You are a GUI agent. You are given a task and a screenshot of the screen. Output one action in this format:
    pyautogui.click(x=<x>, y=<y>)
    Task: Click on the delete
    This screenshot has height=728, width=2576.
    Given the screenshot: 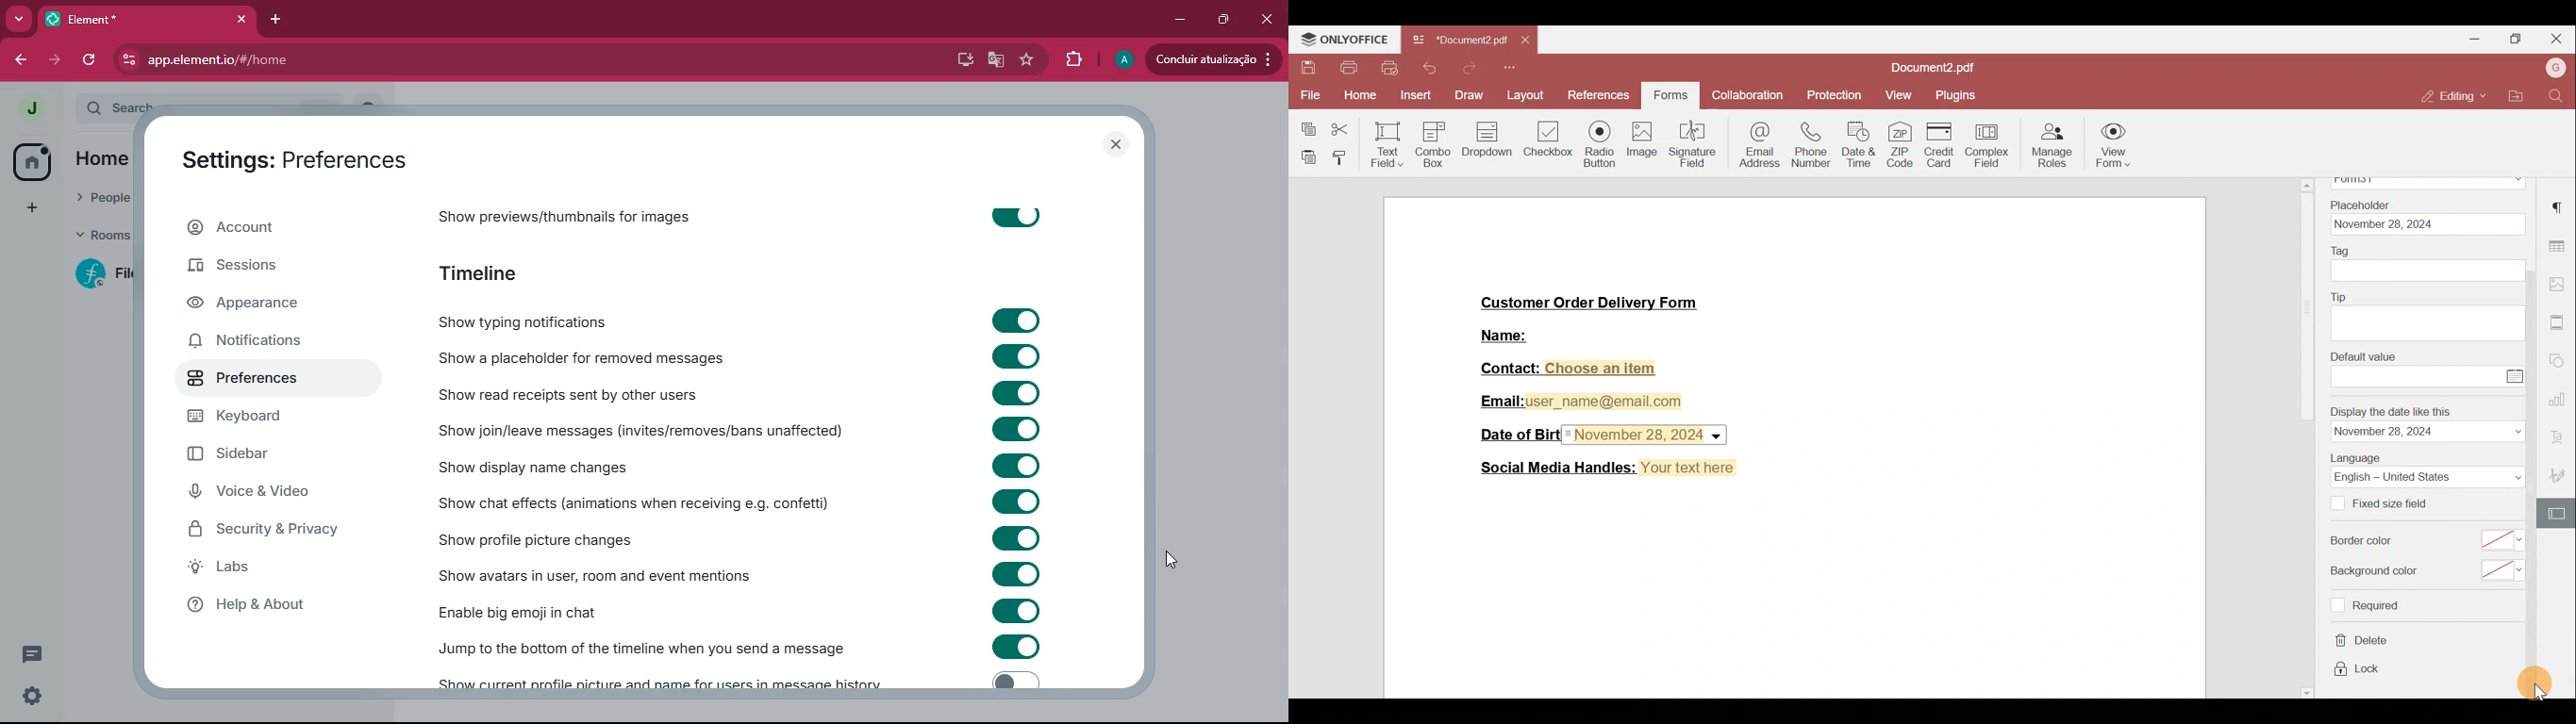 What is the action you would take?
    pyautogui.click(x=2364, y=641)
    